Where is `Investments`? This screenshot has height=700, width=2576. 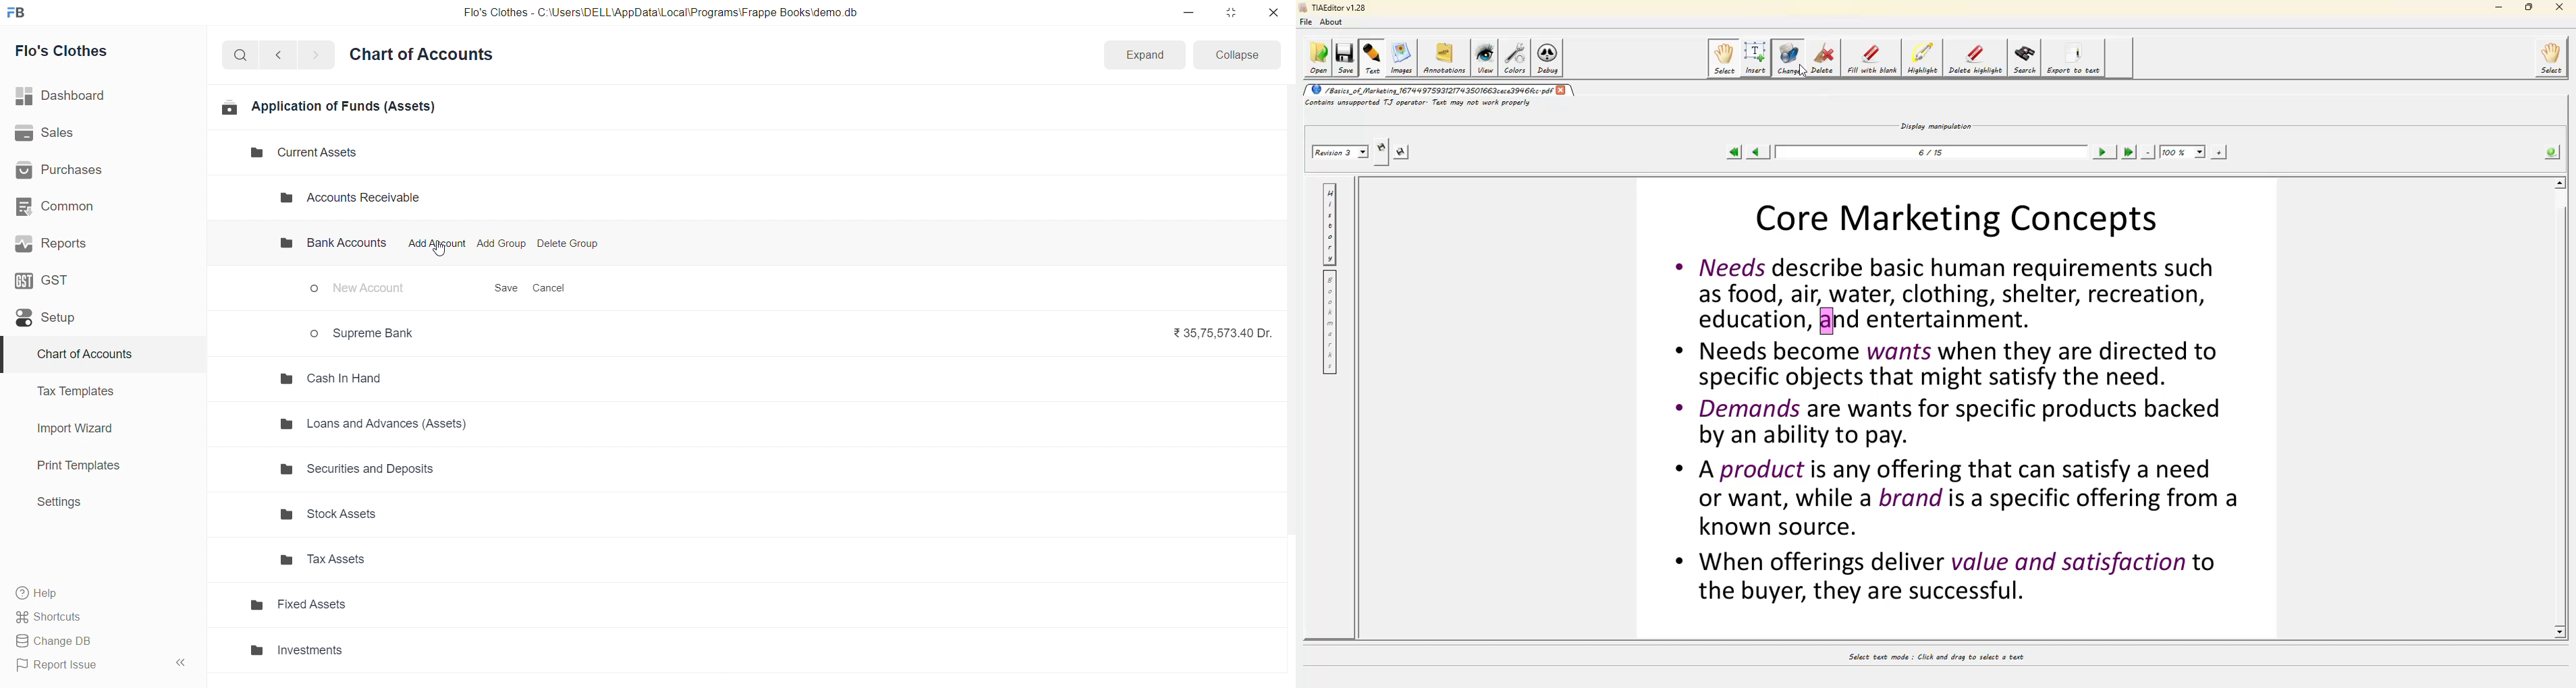
Investments is located at coordinates (371, 651).